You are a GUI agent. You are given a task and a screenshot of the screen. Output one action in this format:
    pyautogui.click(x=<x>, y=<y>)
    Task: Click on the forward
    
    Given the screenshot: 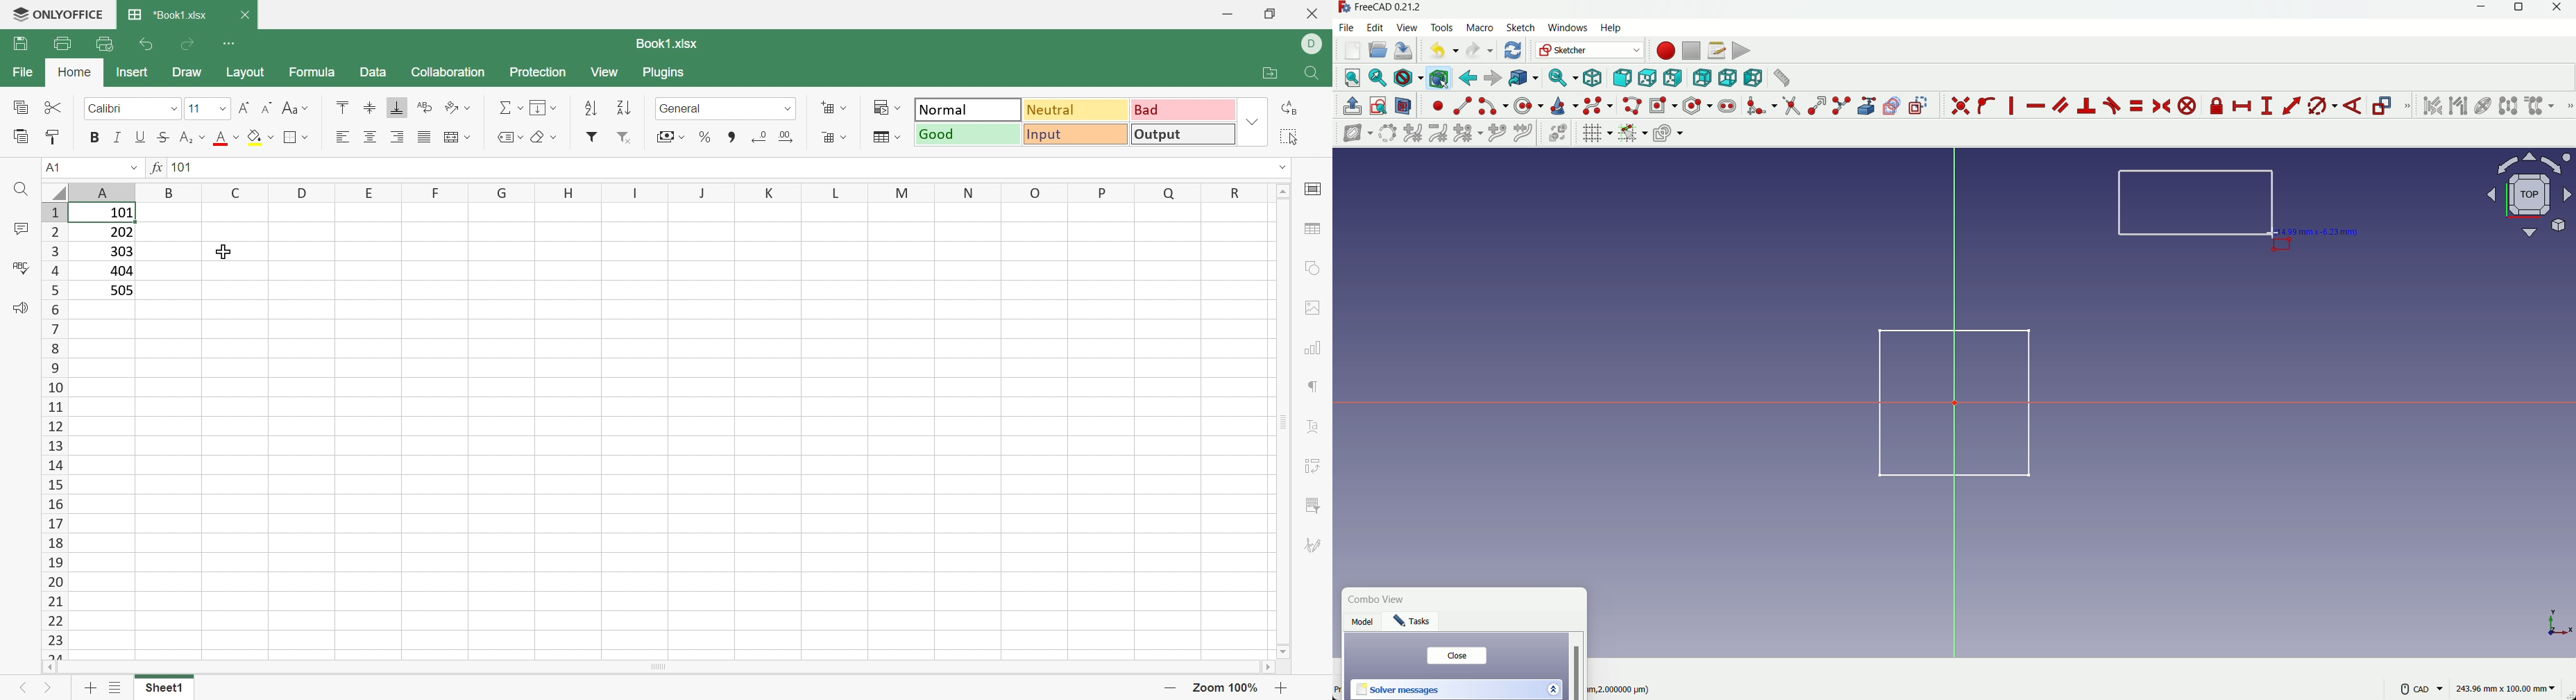 What is the action you would take?
    pyautogui.click(x=1492, y=78)
    